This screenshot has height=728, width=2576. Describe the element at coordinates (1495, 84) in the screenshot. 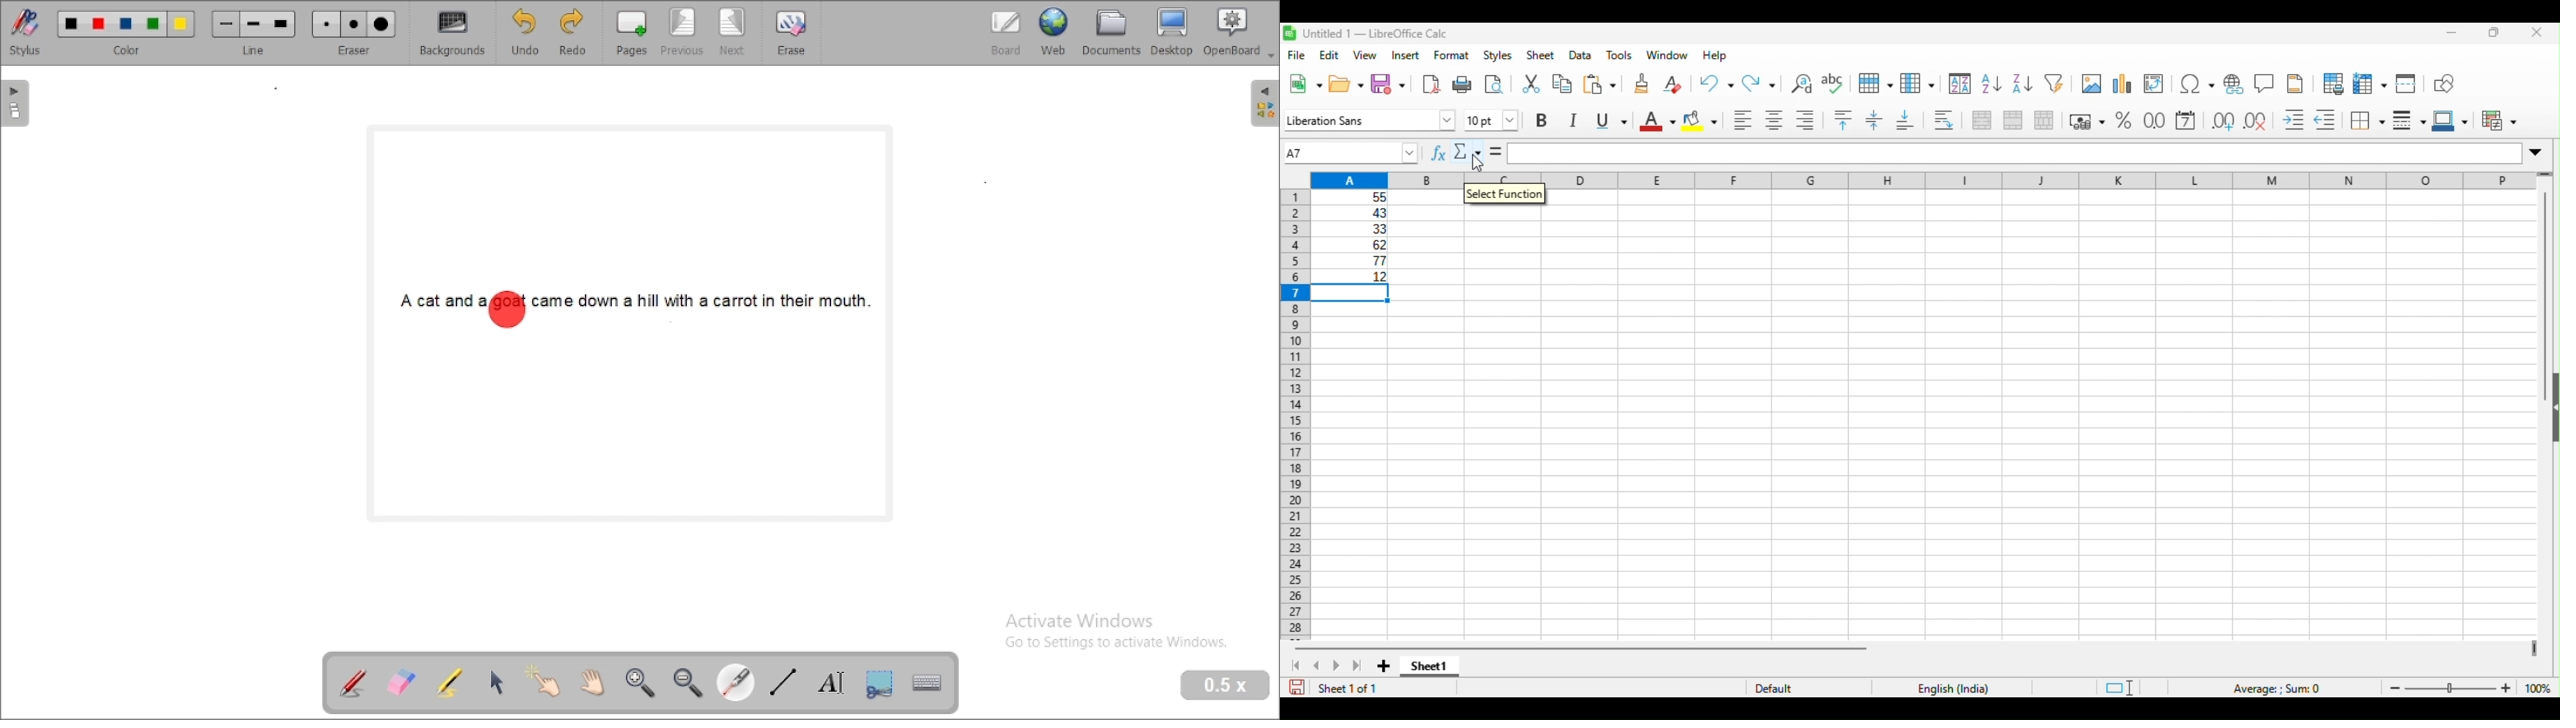

I see `toggle print preview` at that location.